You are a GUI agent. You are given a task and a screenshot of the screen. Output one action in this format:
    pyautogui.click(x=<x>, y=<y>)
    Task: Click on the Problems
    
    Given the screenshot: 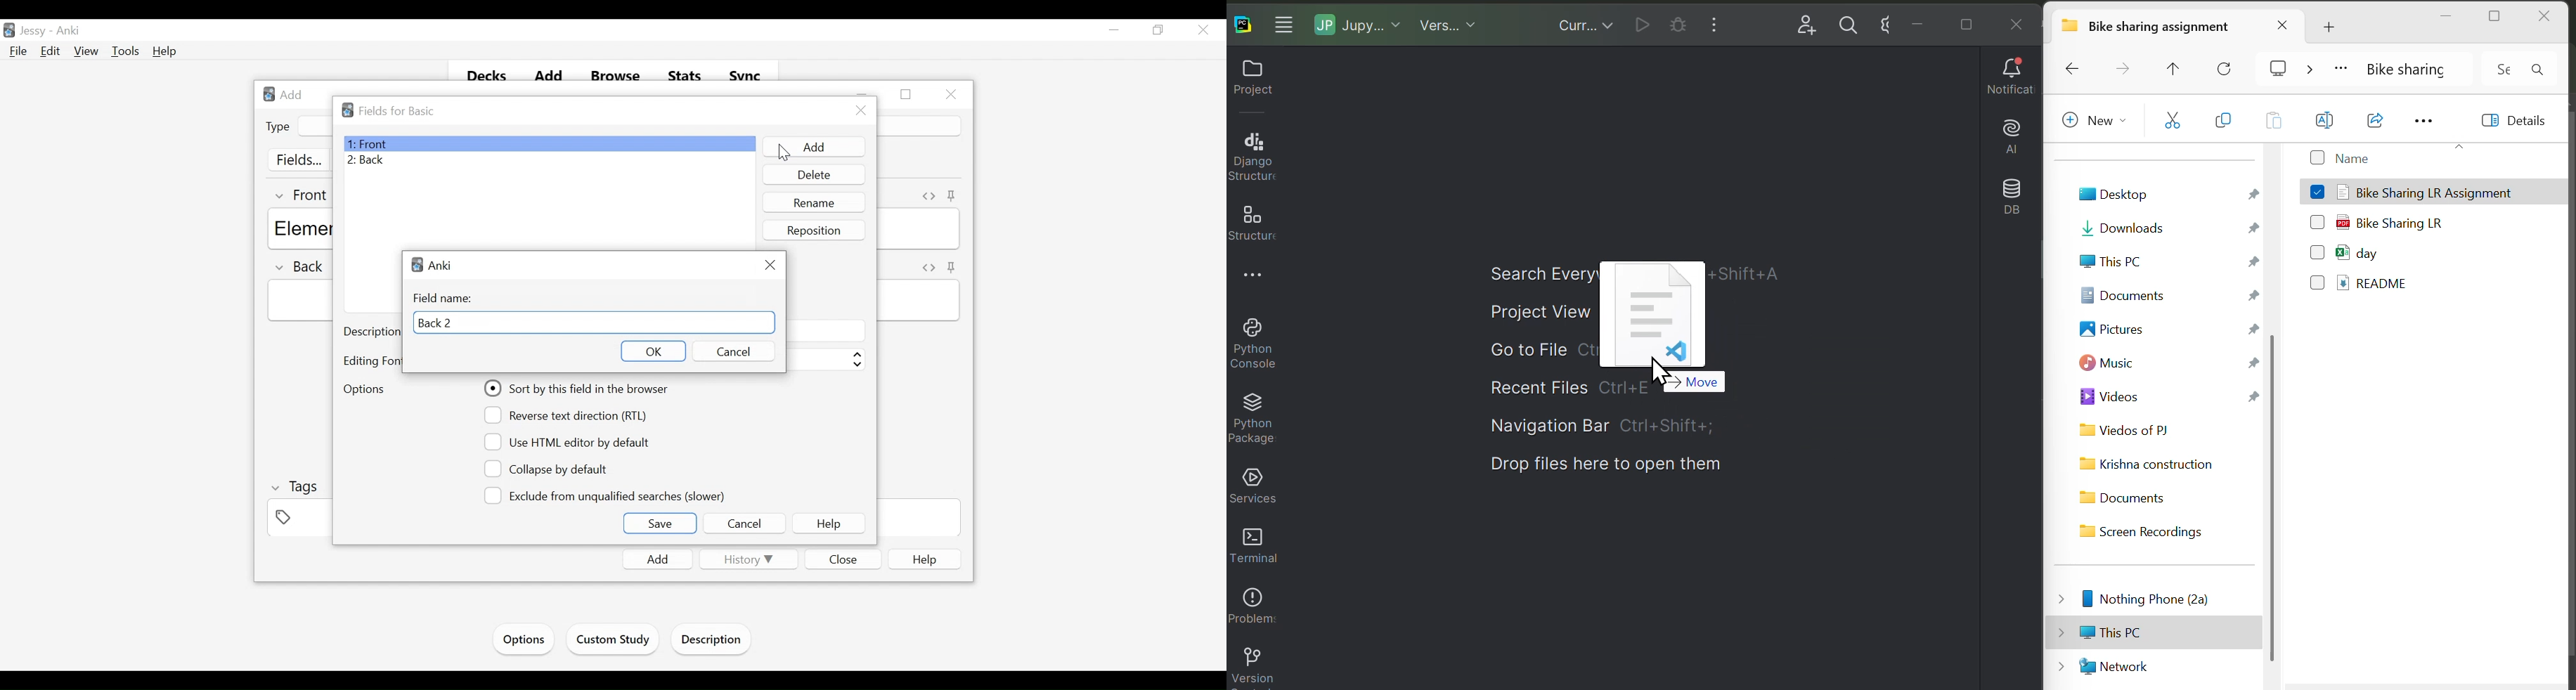 What is the action you would take?
    pyautogui.click(x=1253, y=612)
    